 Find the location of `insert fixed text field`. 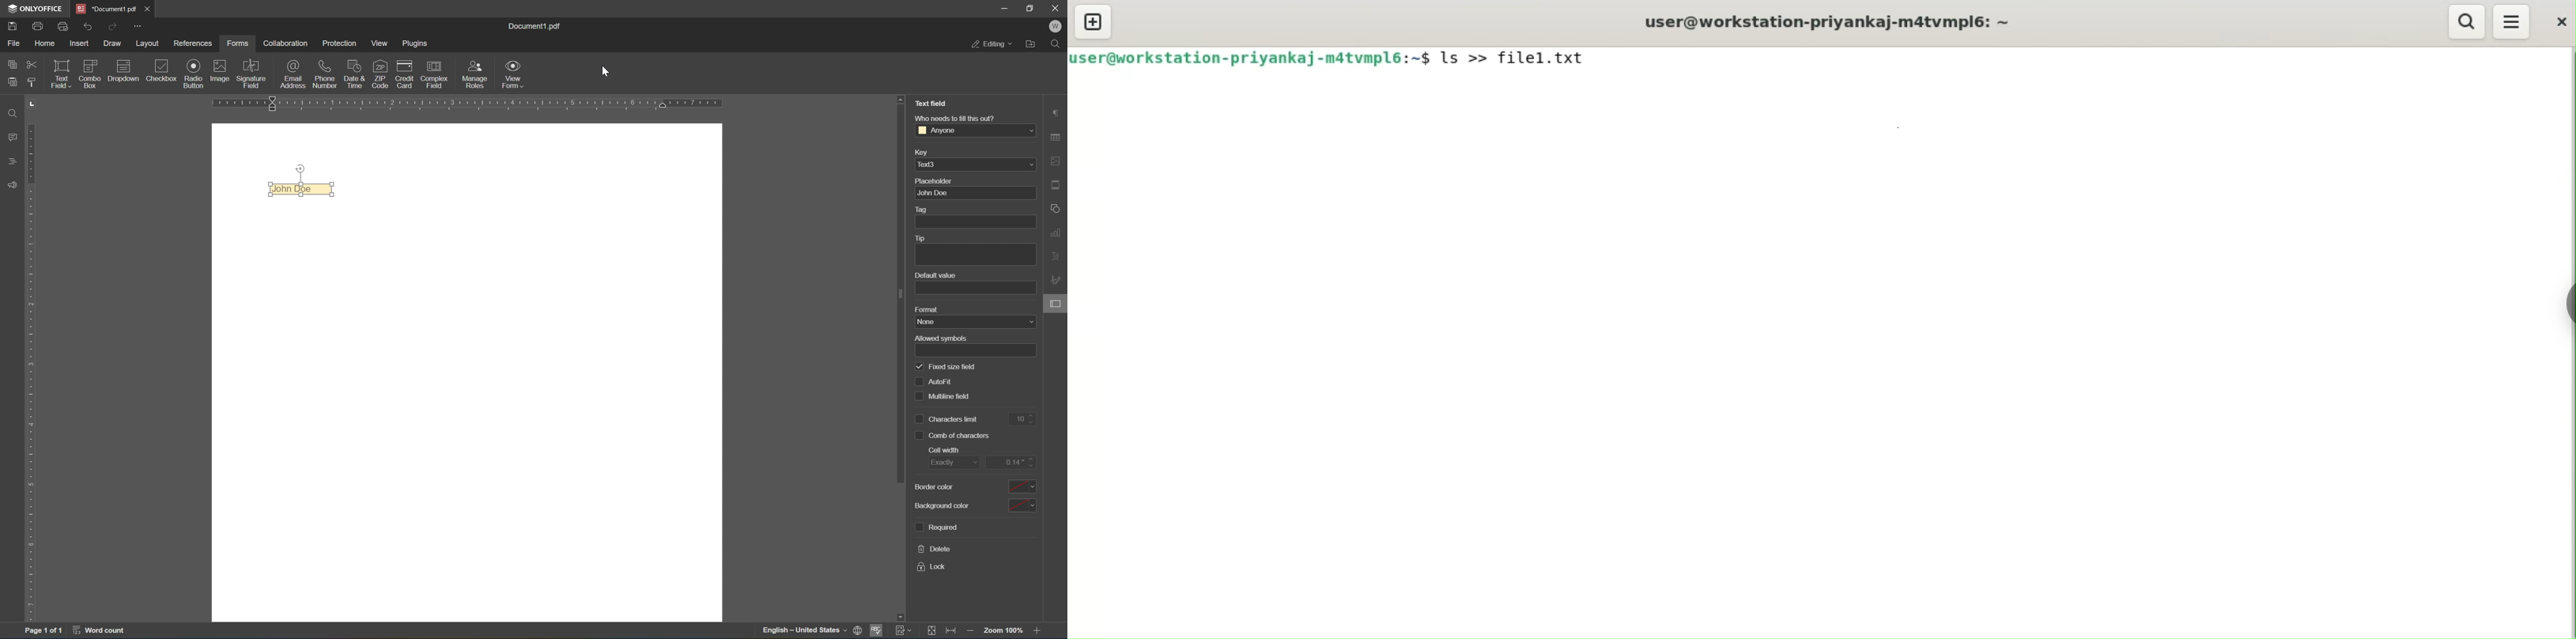

insert fixed text field is located at coordinates (109, 86).